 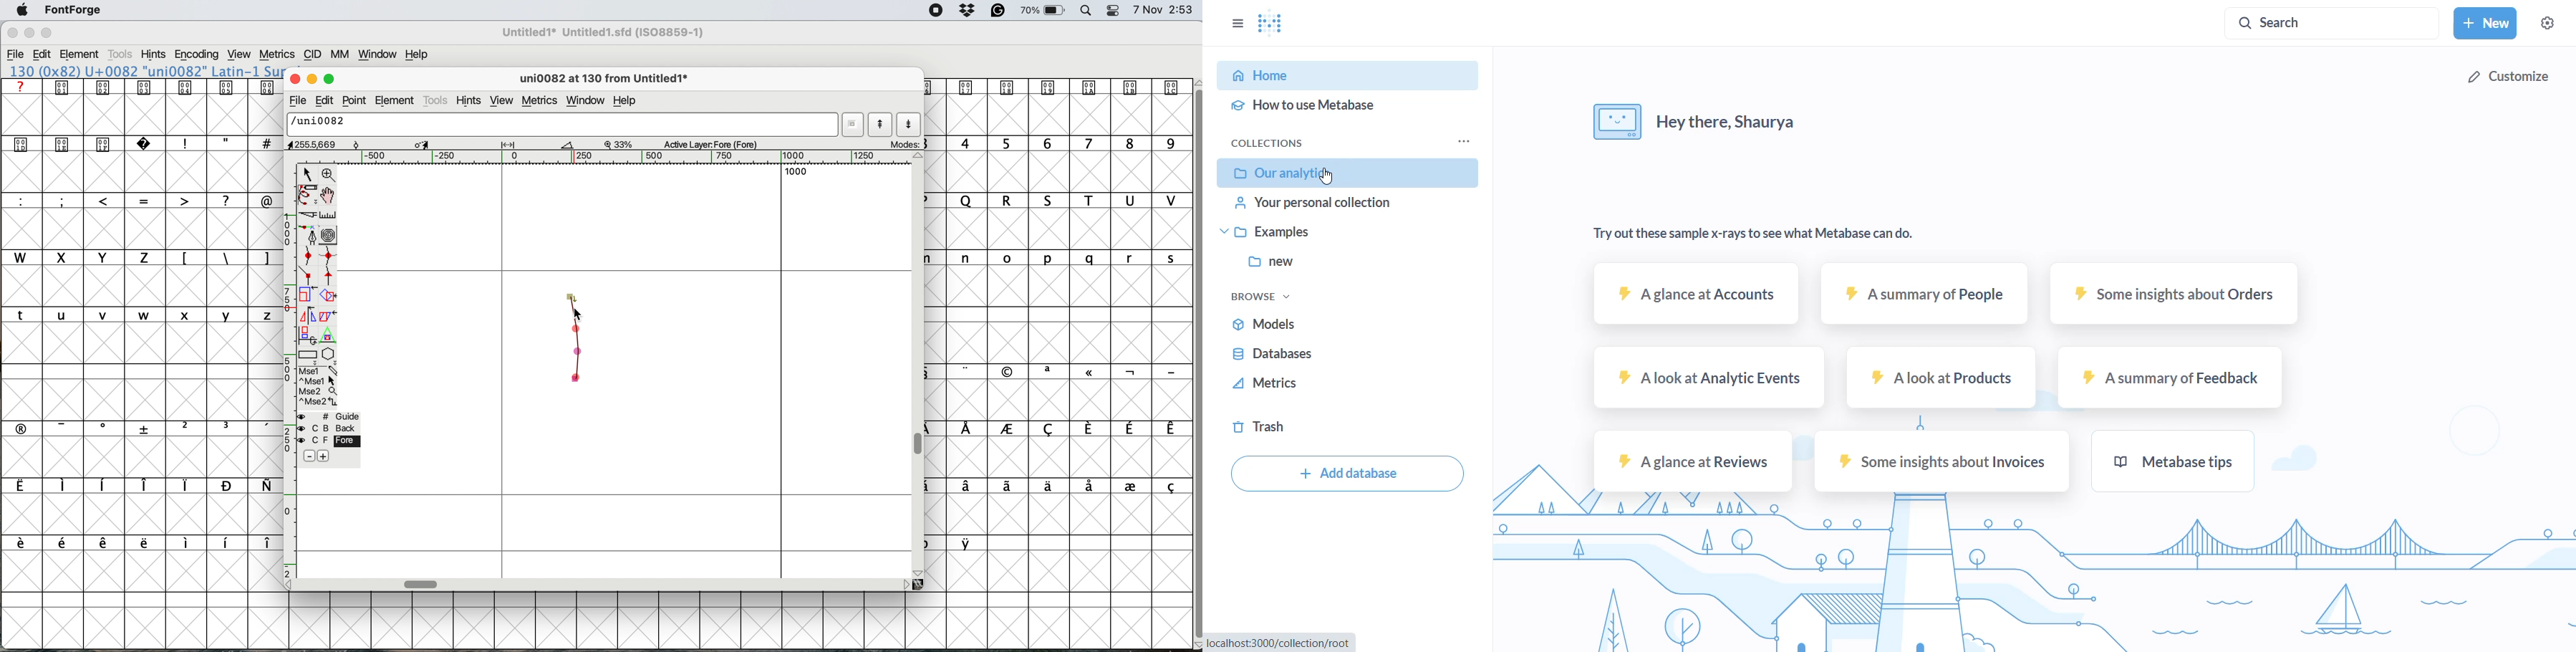 What do you see at coordinates (330, 338) in the screenshot?
I see `perform a perspective transformation on selection` at bounding box center [330, 338].